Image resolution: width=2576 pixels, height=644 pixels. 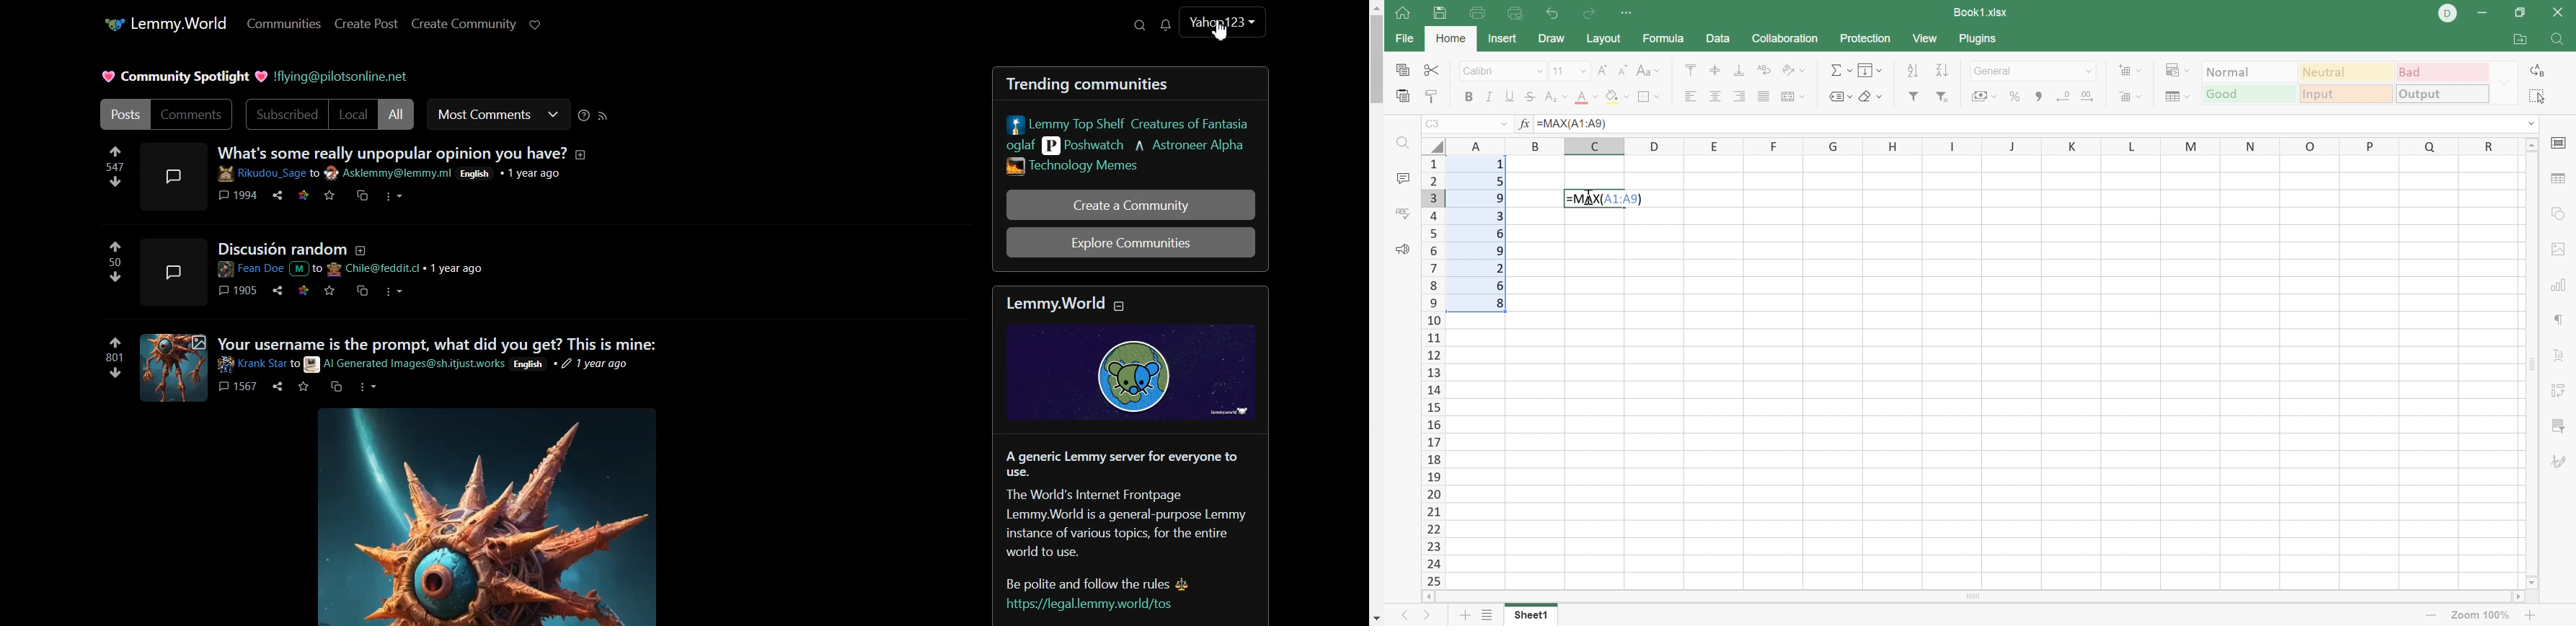 What do you see at coordinates (1737, 69) in the screenshot?
I see `Align bottom` at bounding box center [1737, 69].